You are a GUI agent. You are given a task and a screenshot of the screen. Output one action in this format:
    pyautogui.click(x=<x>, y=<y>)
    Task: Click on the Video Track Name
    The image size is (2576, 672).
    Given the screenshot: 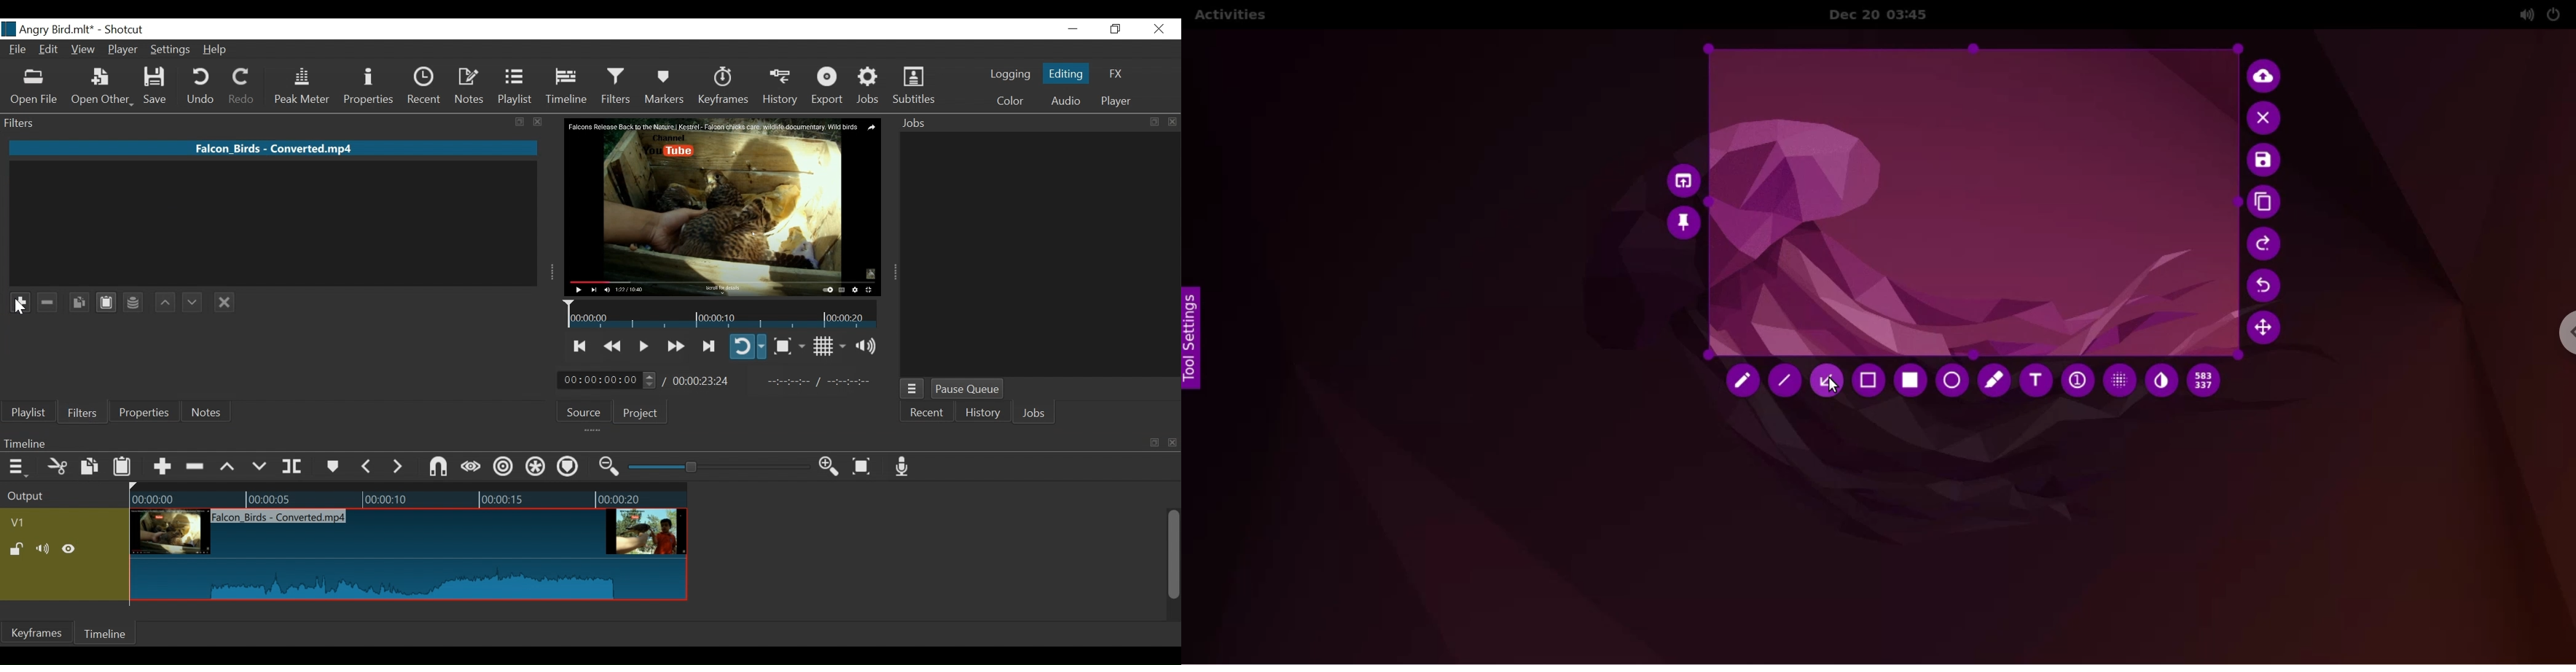 What is the action you would take?
    pyautogui.click(x=54, y=523)
    